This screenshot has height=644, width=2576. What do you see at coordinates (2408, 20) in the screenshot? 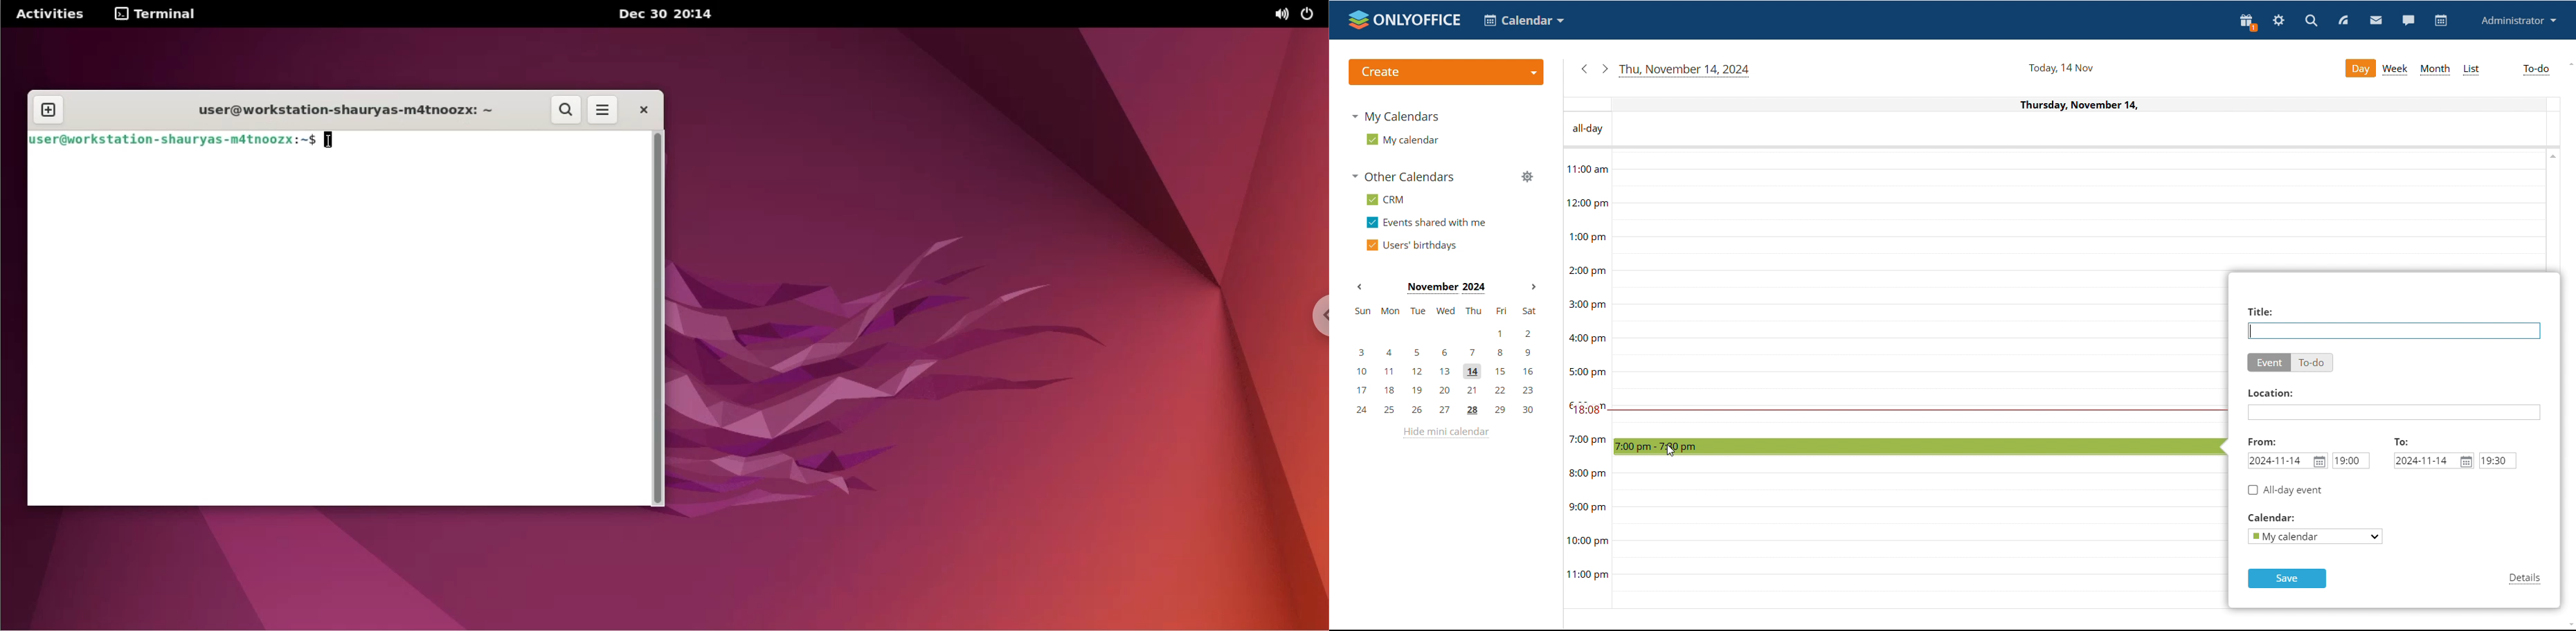
I see `chat` at bounding box center [2408, 20].